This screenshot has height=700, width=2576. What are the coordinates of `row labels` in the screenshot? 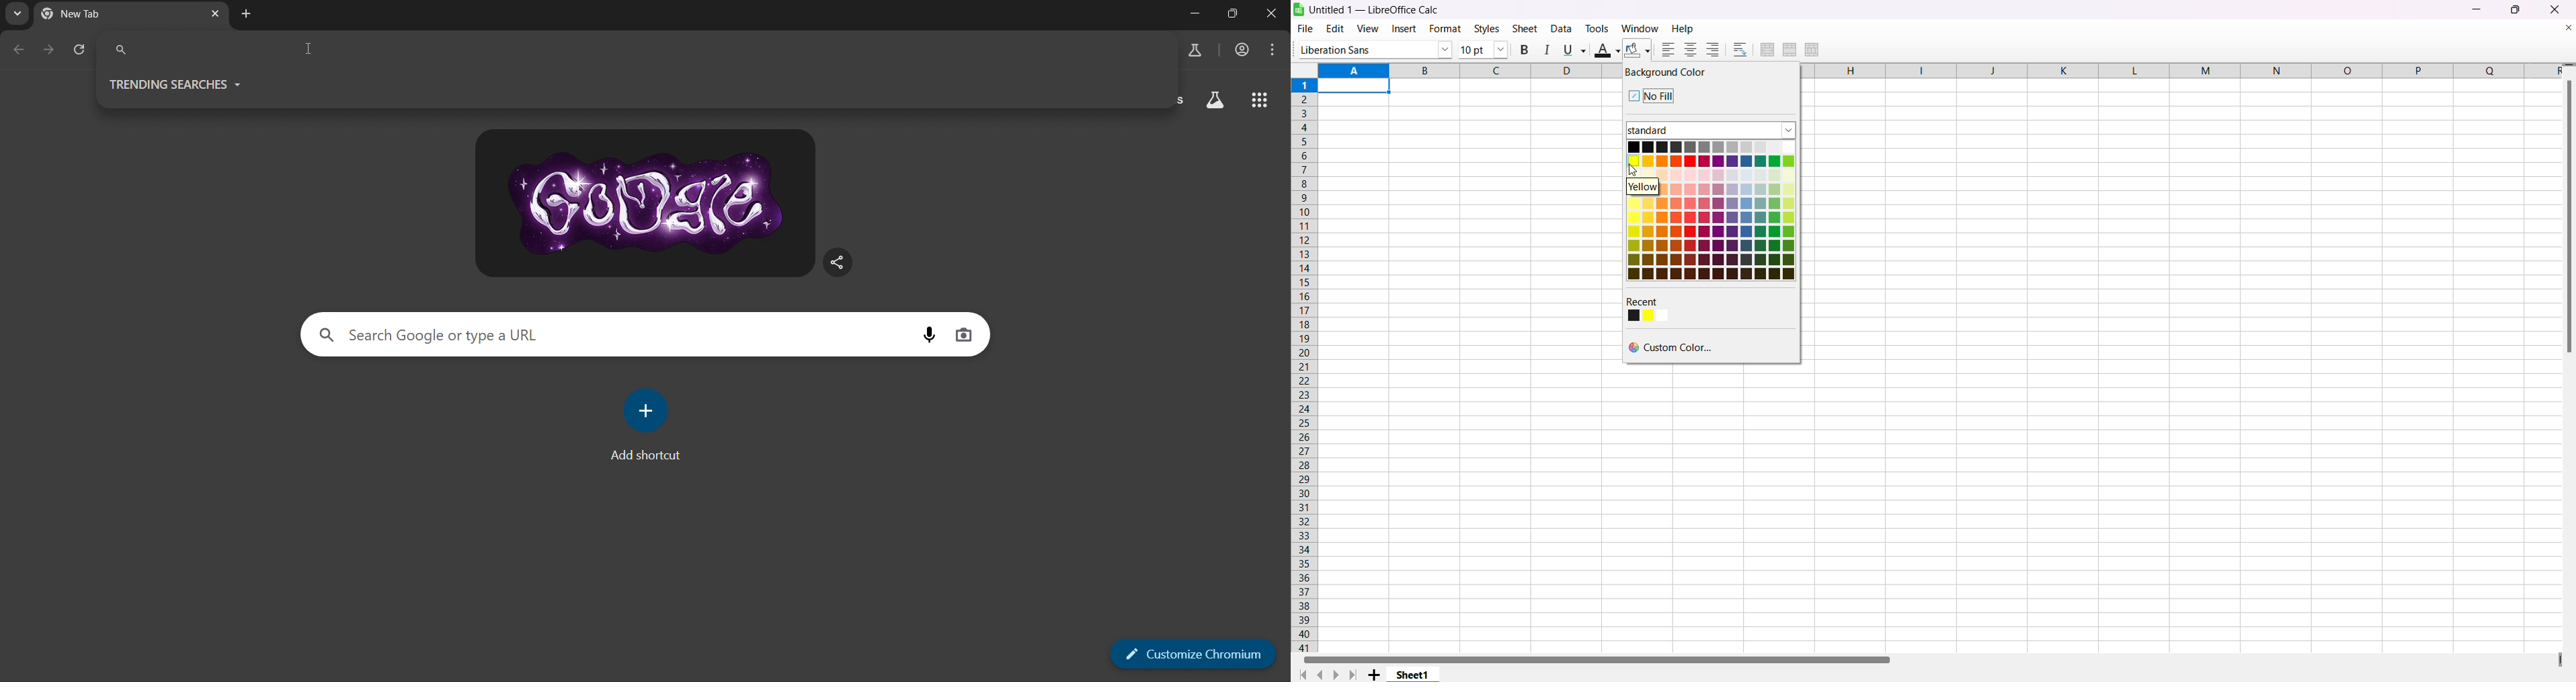 It's located at (1303, 363).